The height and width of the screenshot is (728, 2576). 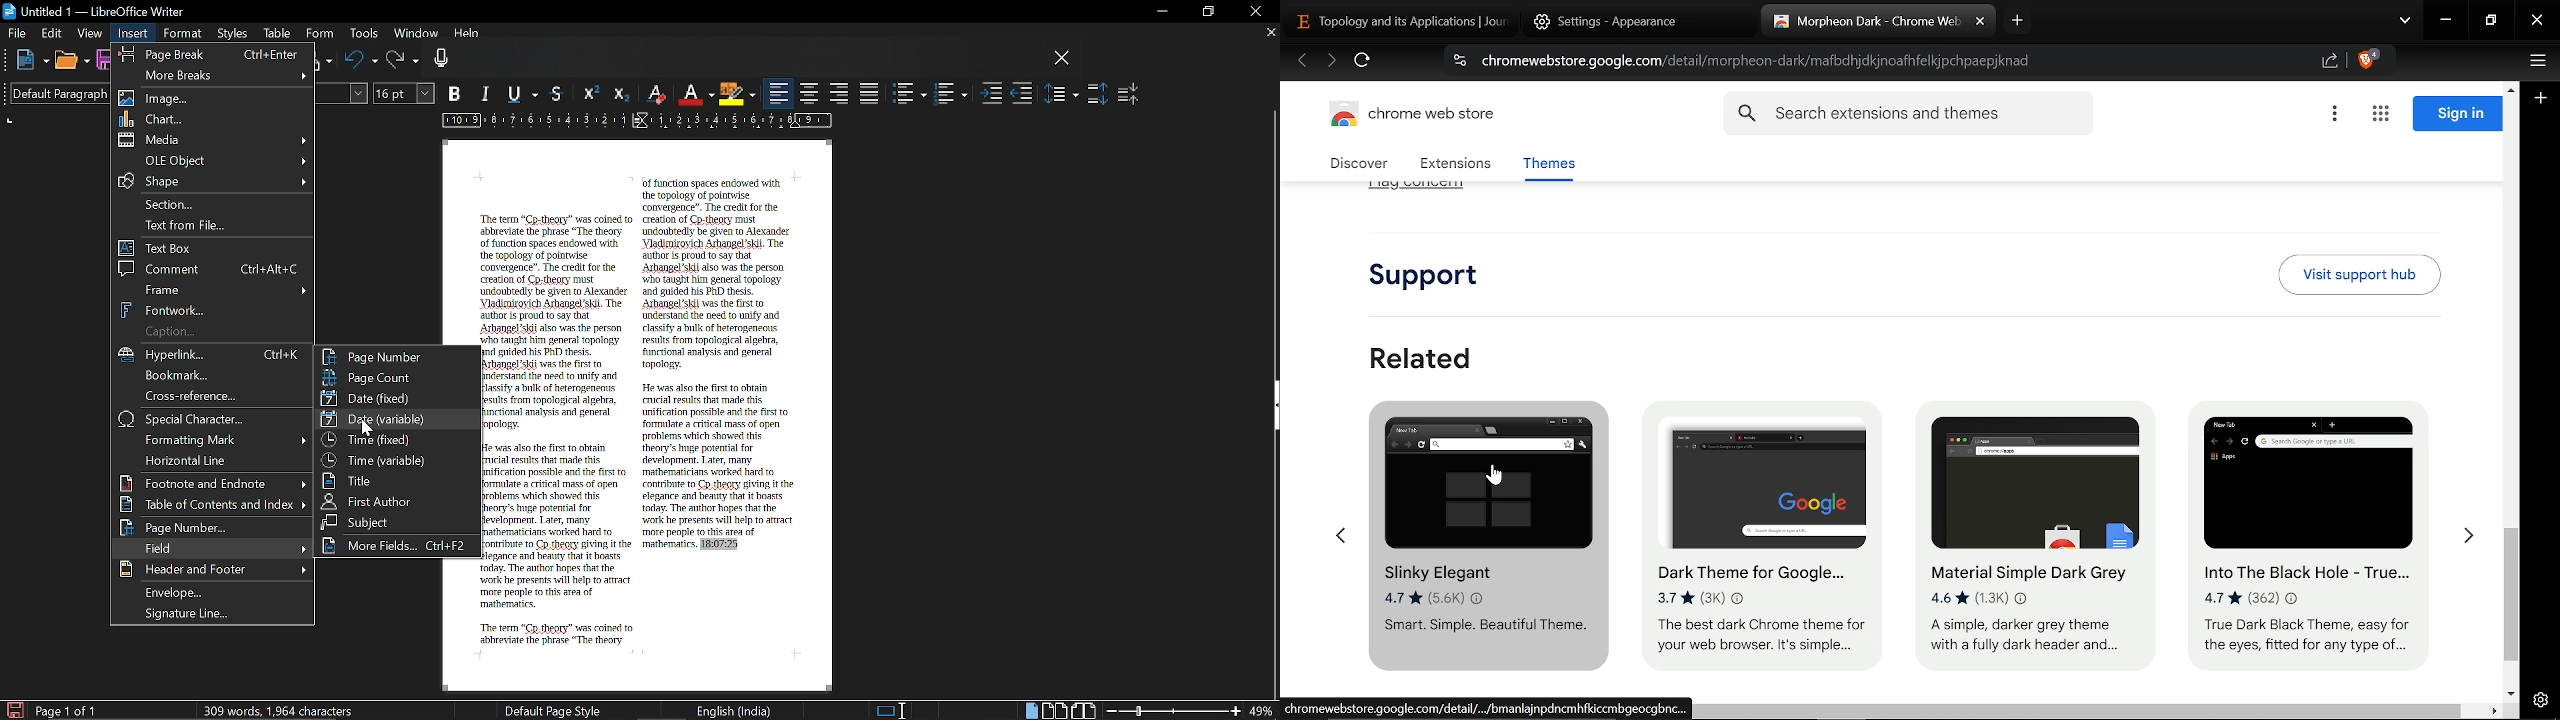 I want to click on Underline, so click(x=526, y=95).